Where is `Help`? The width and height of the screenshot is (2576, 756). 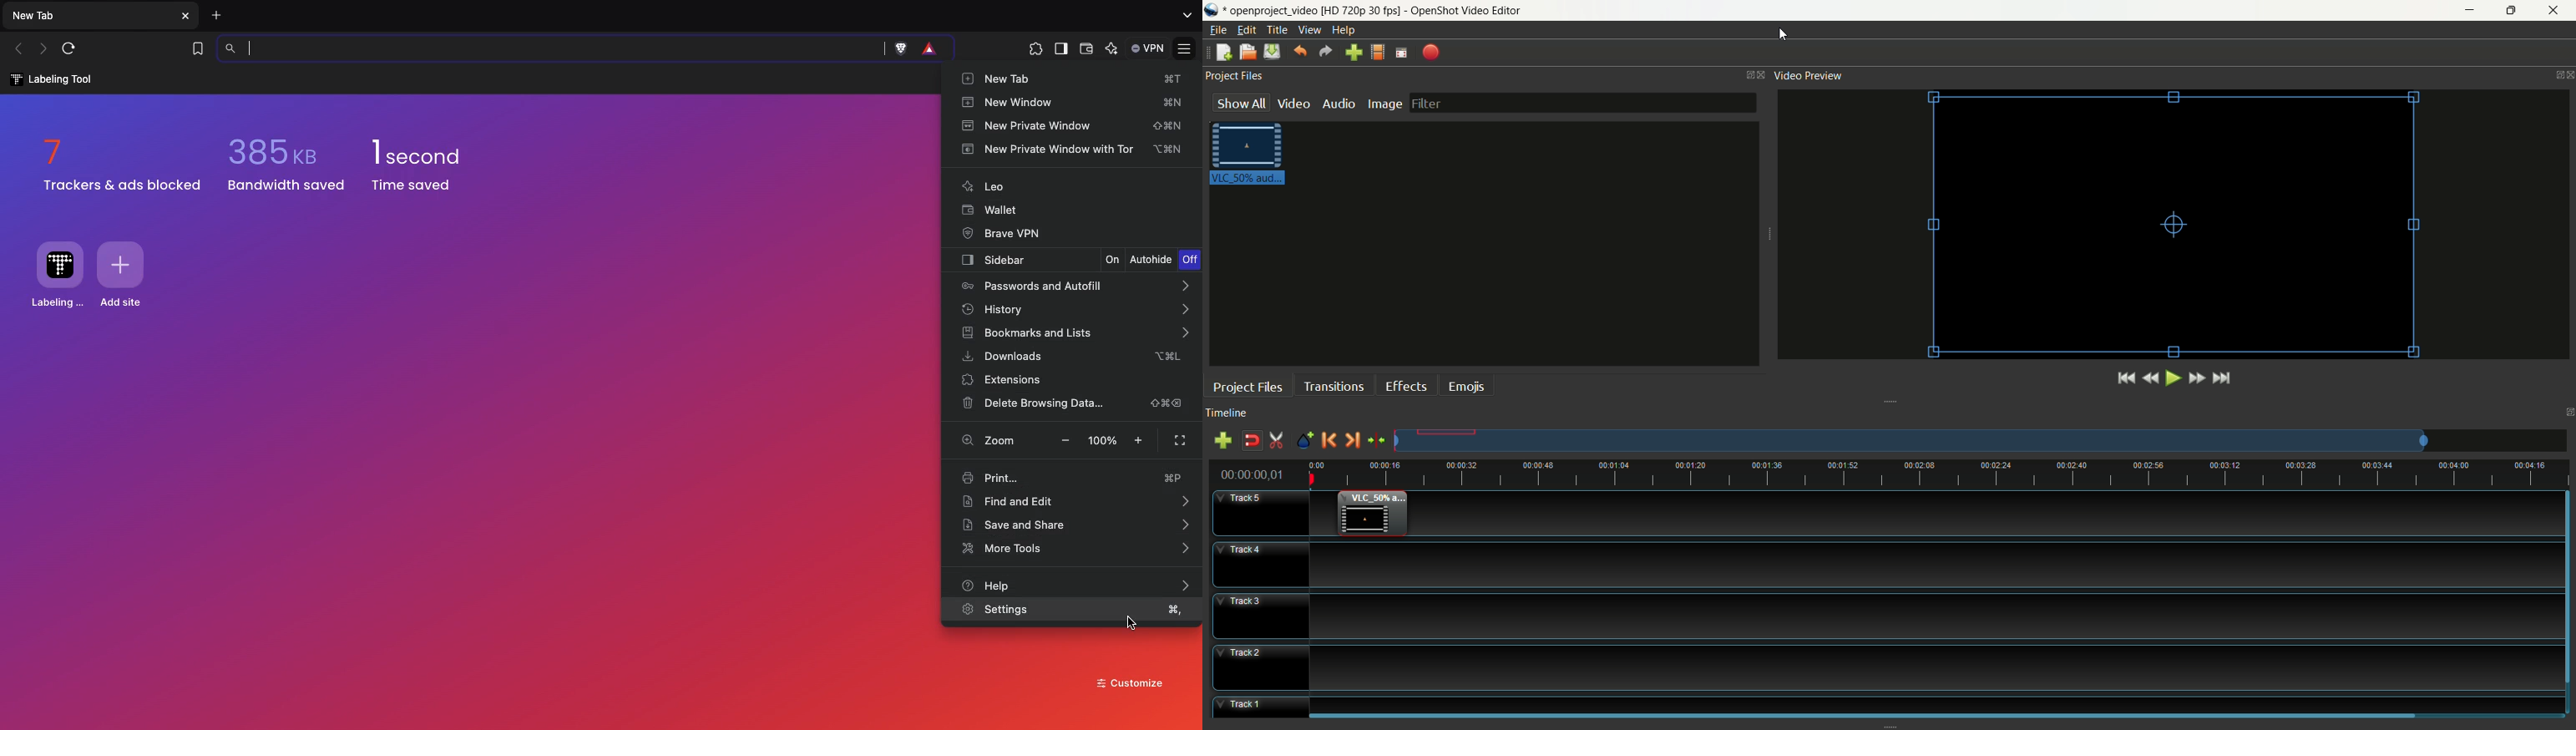 Help is located at coordinates (1079, 585).